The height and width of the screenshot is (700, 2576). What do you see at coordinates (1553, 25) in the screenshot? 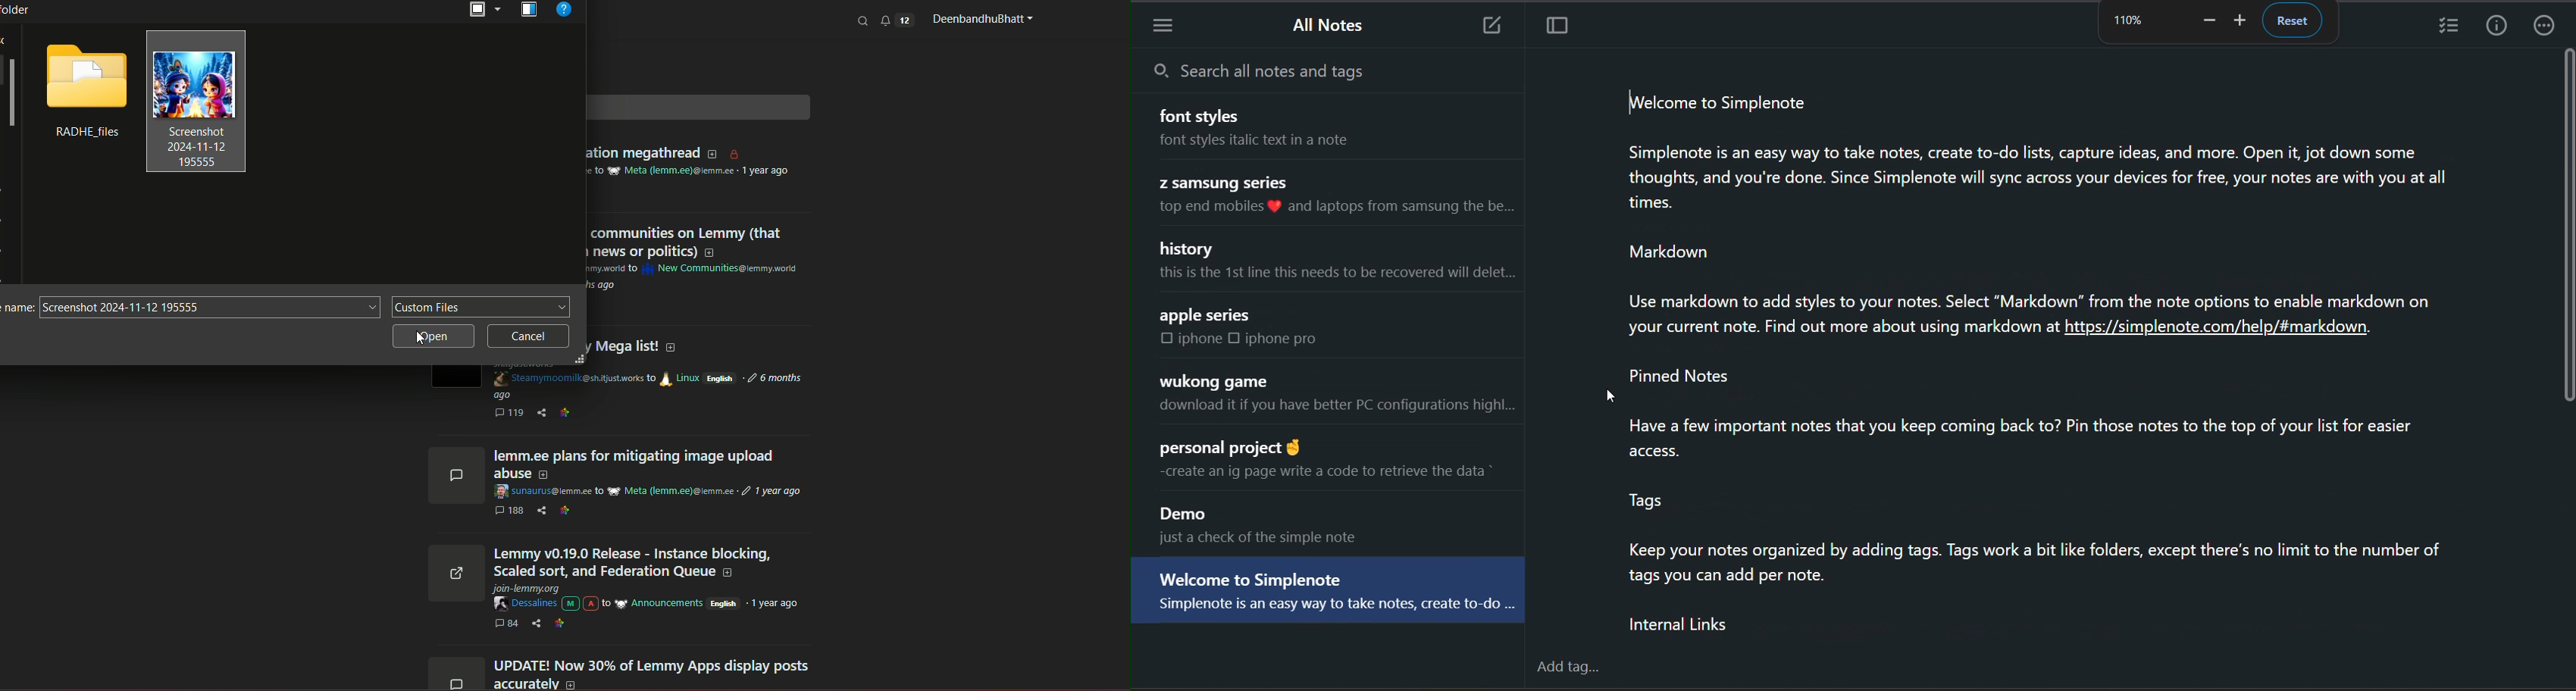
I see `toggle focus mode` at bounding box center [1553, 25].